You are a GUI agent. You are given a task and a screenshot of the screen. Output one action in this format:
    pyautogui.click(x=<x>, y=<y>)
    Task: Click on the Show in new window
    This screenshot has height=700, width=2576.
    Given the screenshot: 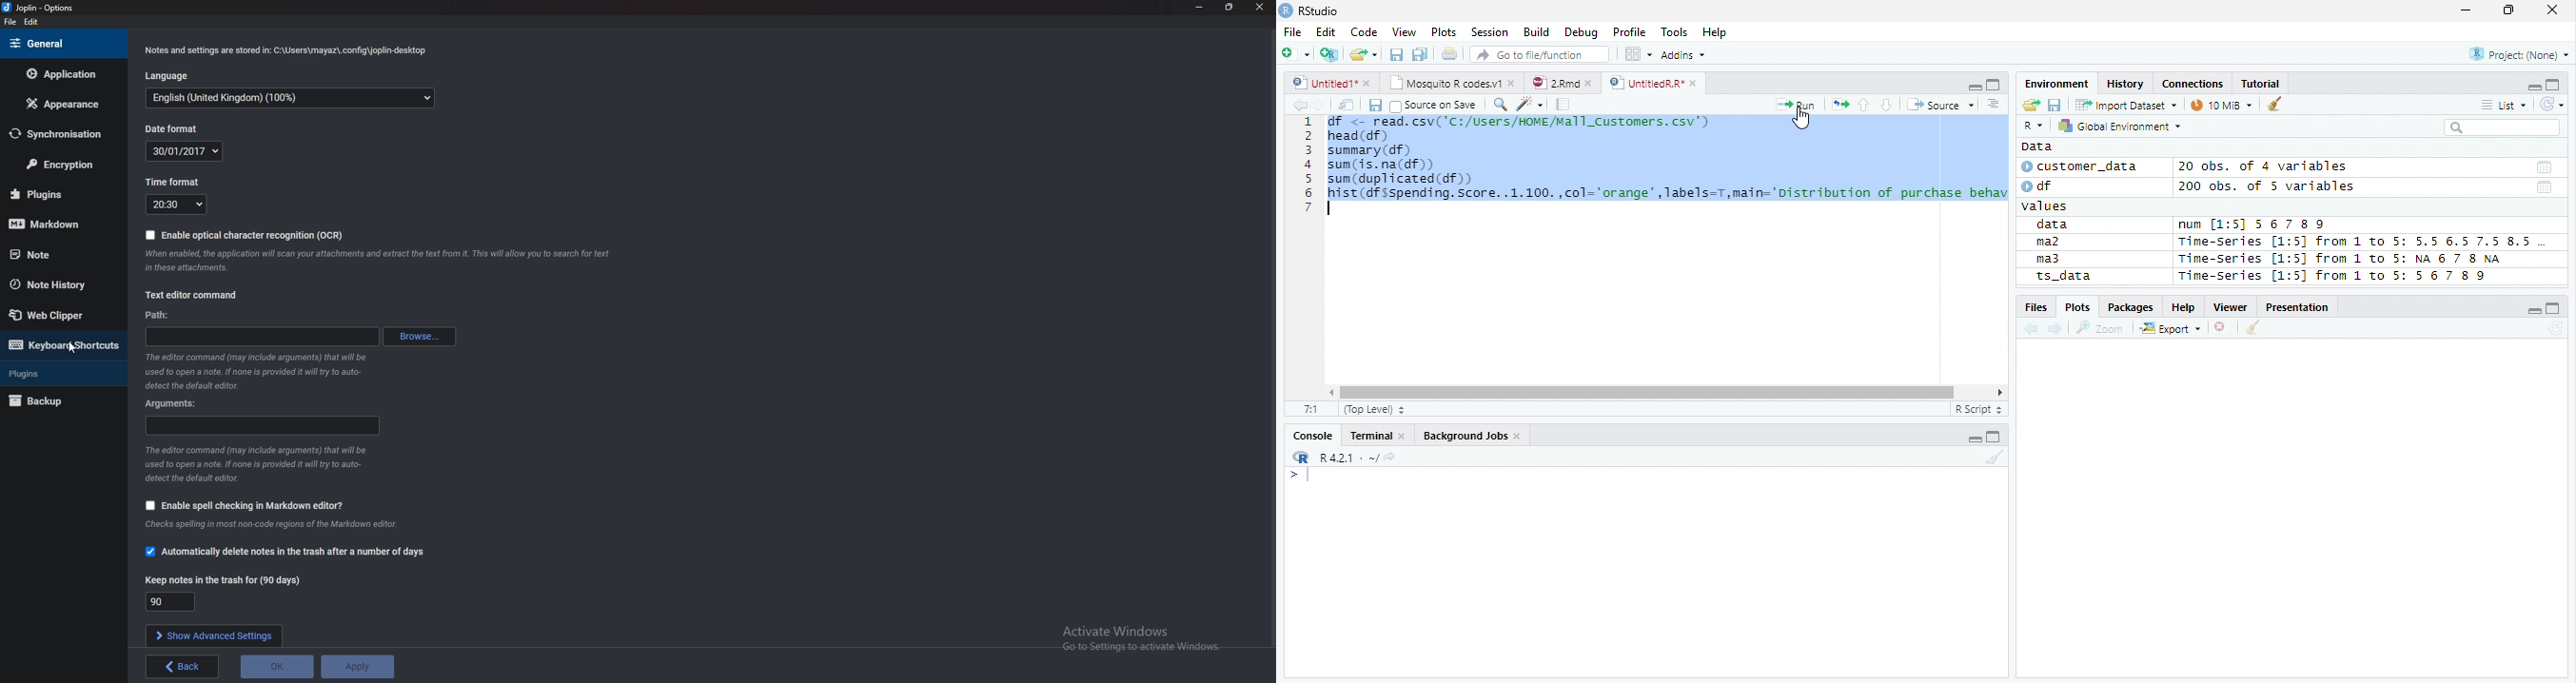 What is the action you would take?
    pyautogui.click(x=1347, y=105)
    